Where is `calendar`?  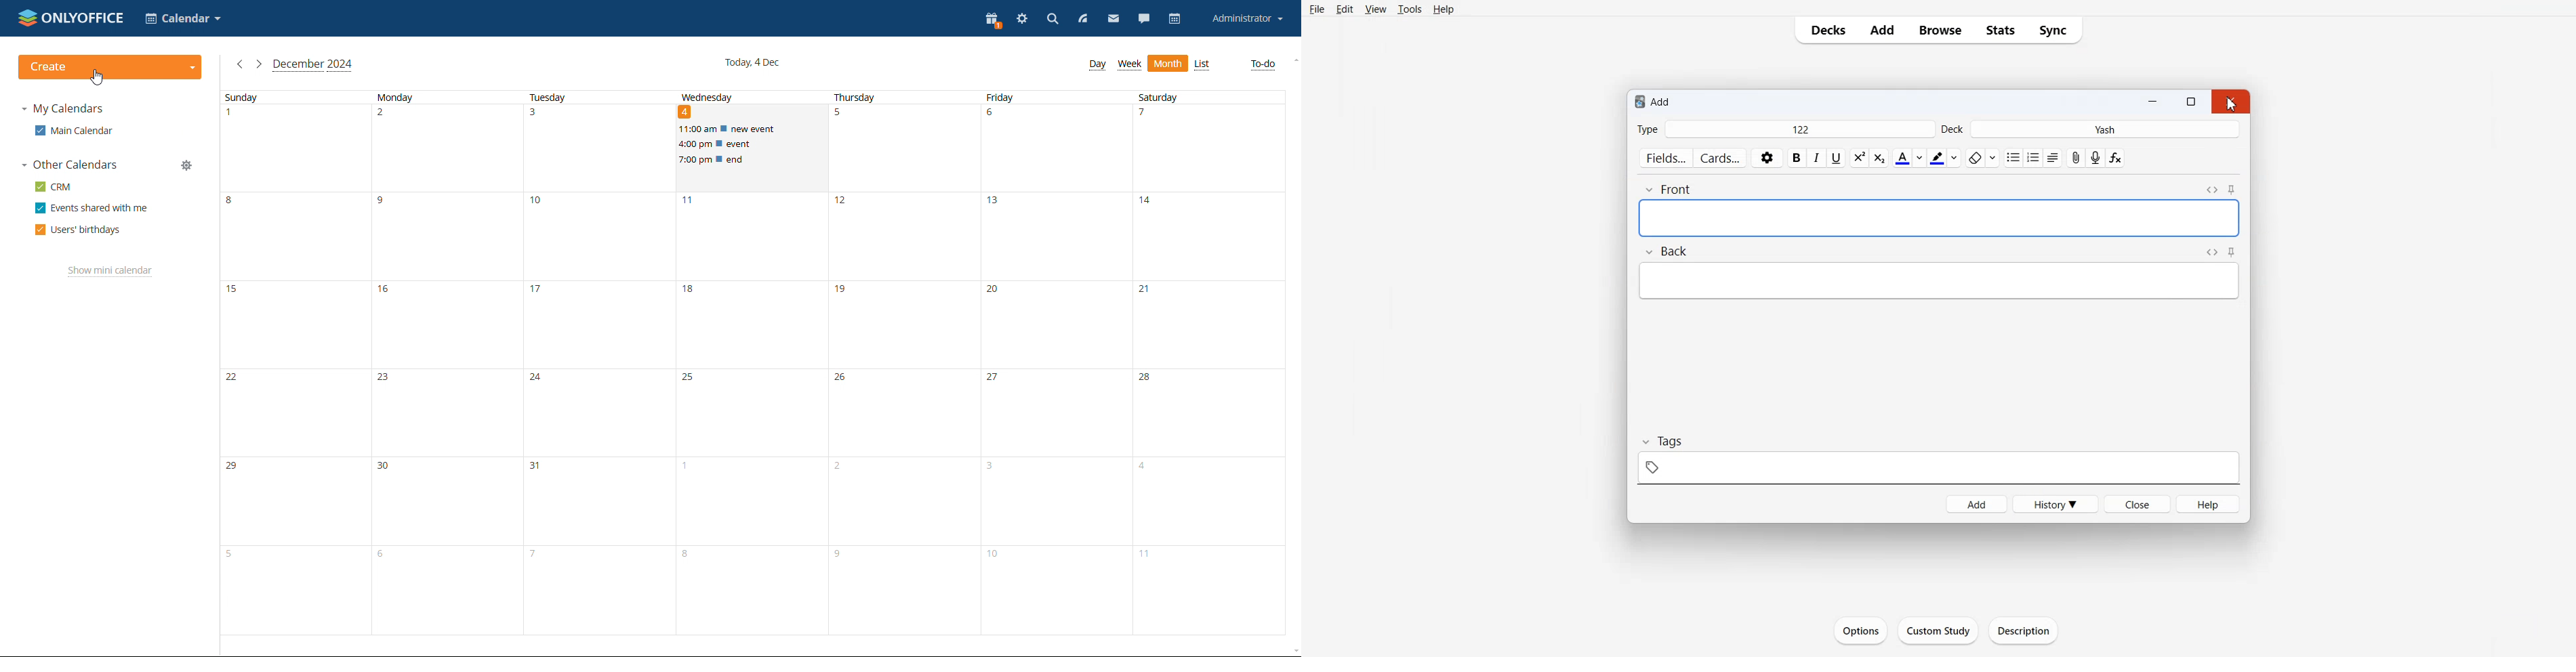
calendar is located at coordinates (1175, 20).